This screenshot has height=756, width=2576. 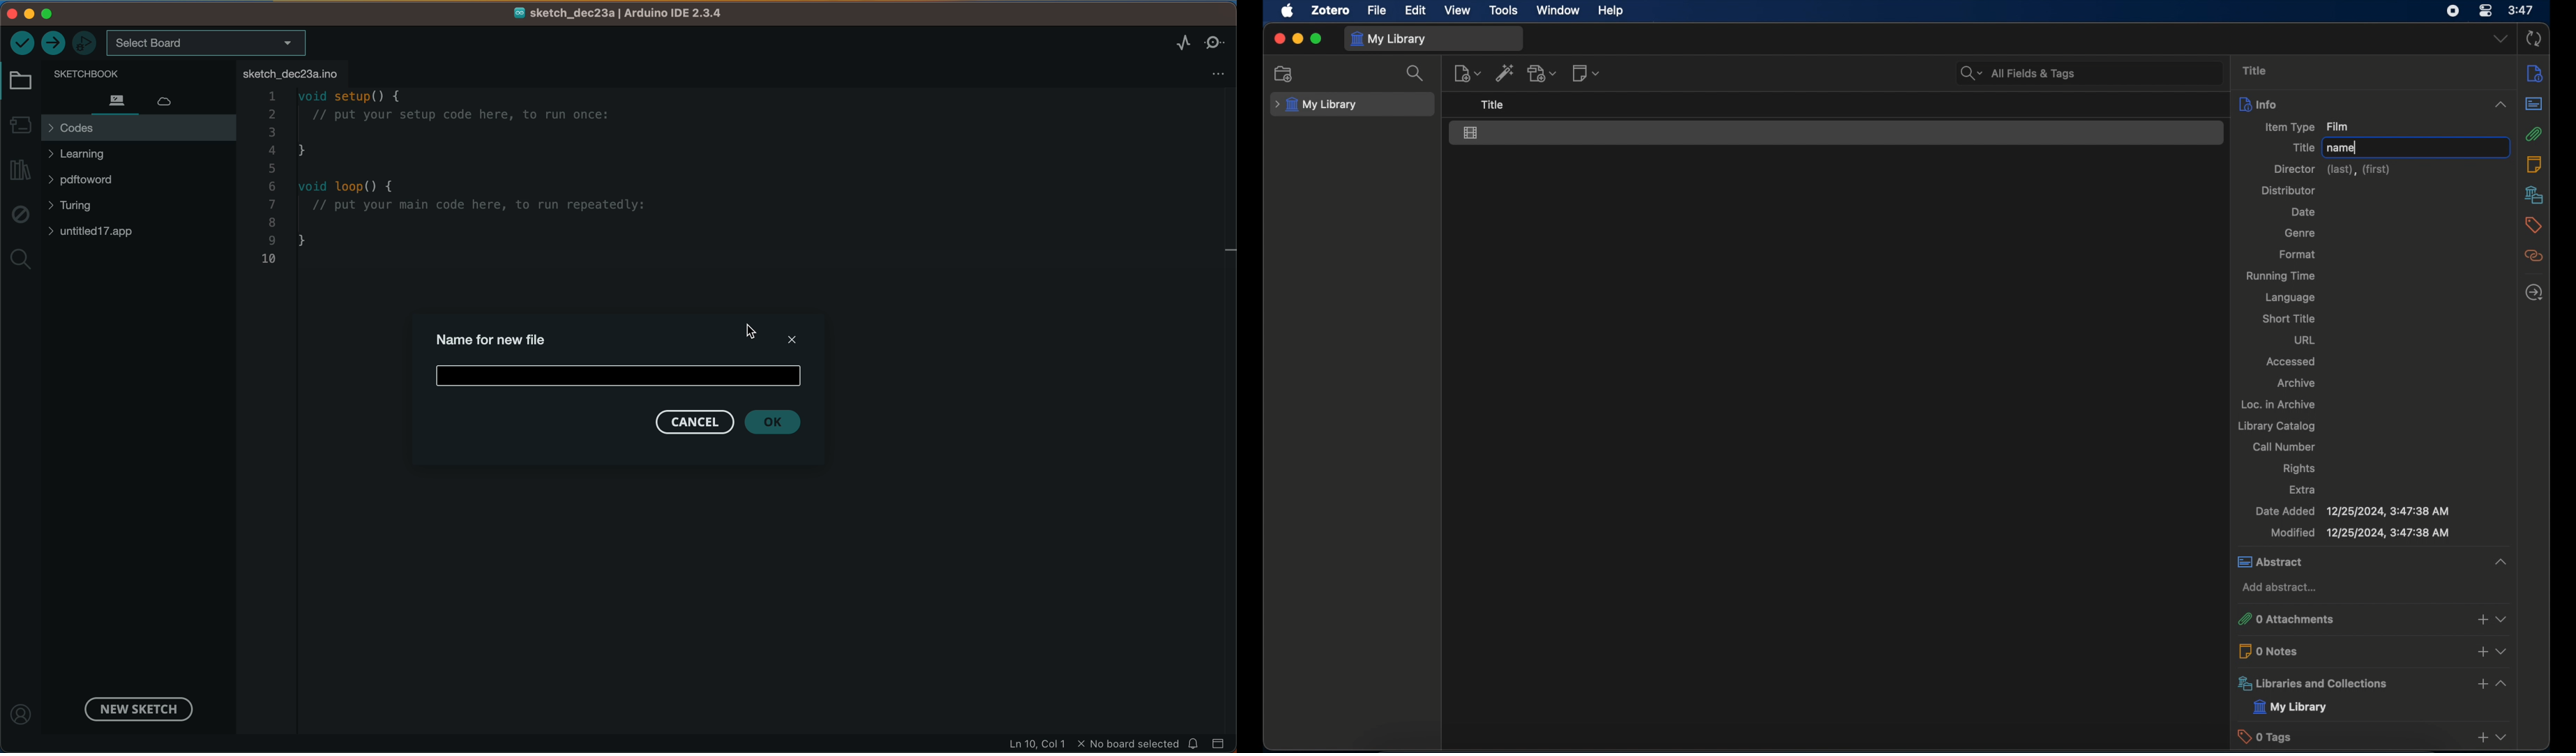 I want to click on info, so click(x=2356, y=103).